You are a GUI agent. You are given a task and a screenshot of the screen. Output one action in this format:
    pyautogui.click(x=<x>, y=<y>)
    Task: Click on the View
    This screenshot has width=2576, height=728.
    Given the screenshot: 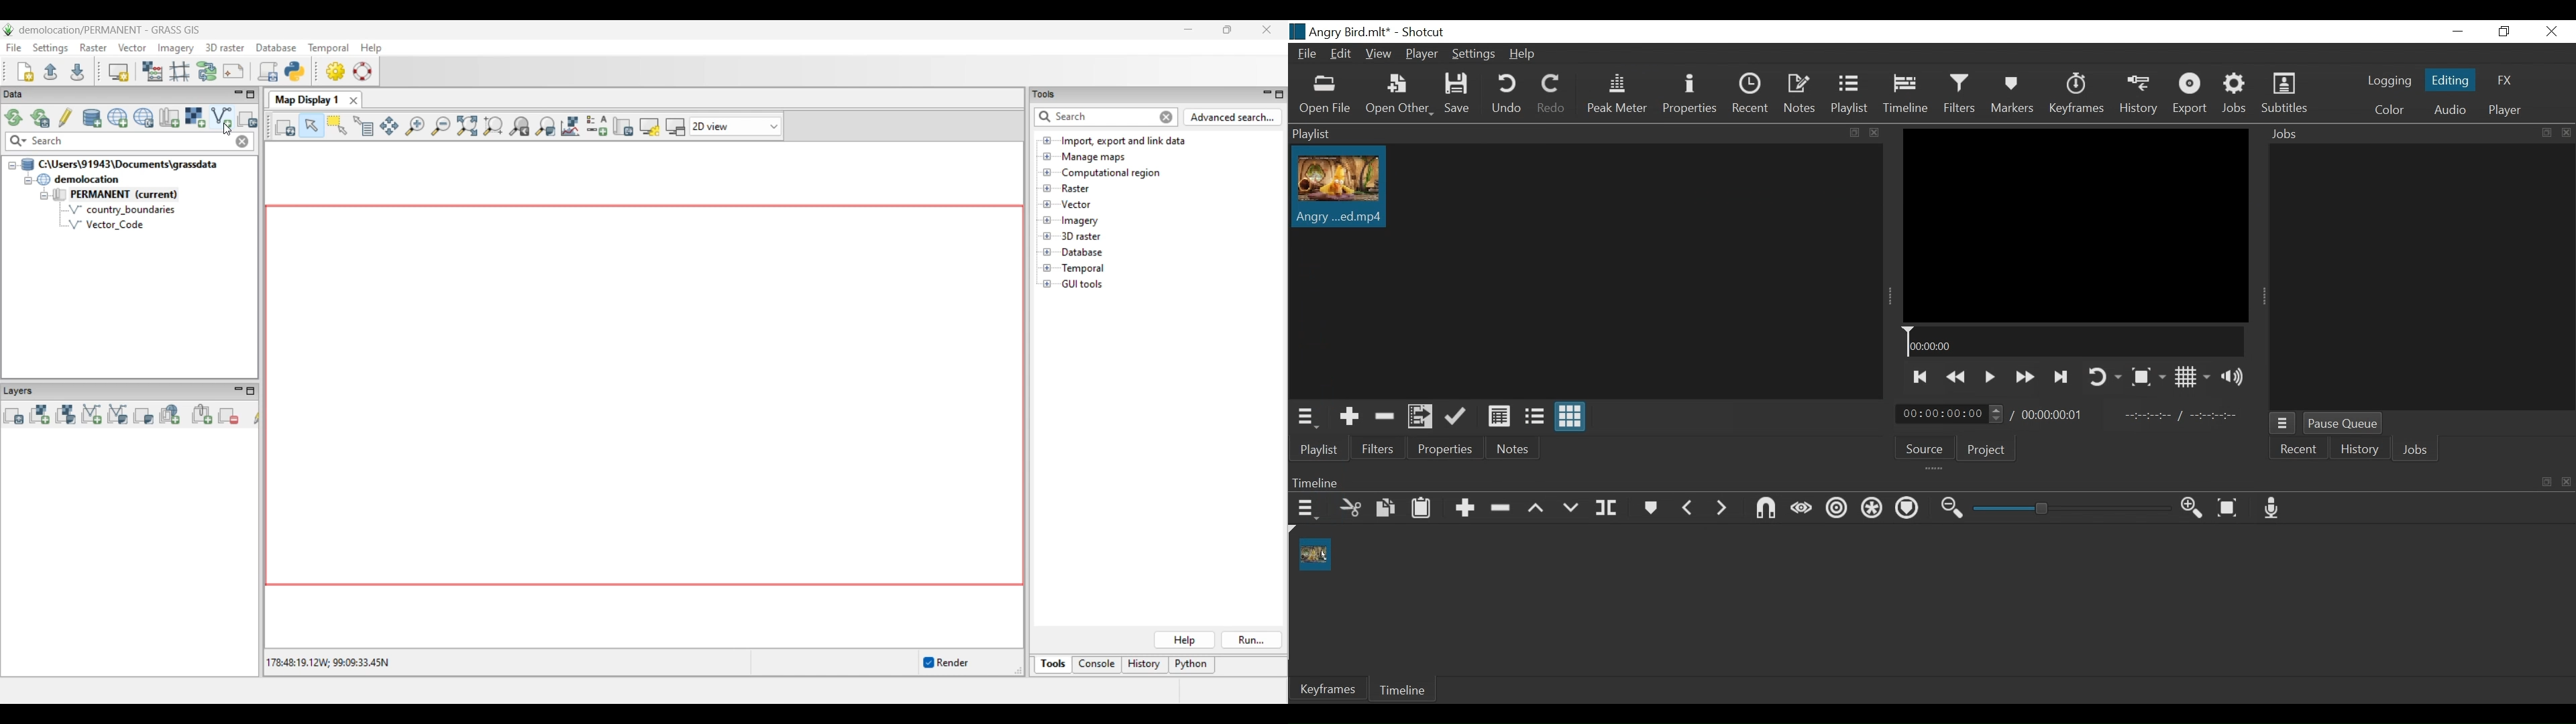 What is the action you would take?
    pyautogui.click(x=1380, y=54)
    